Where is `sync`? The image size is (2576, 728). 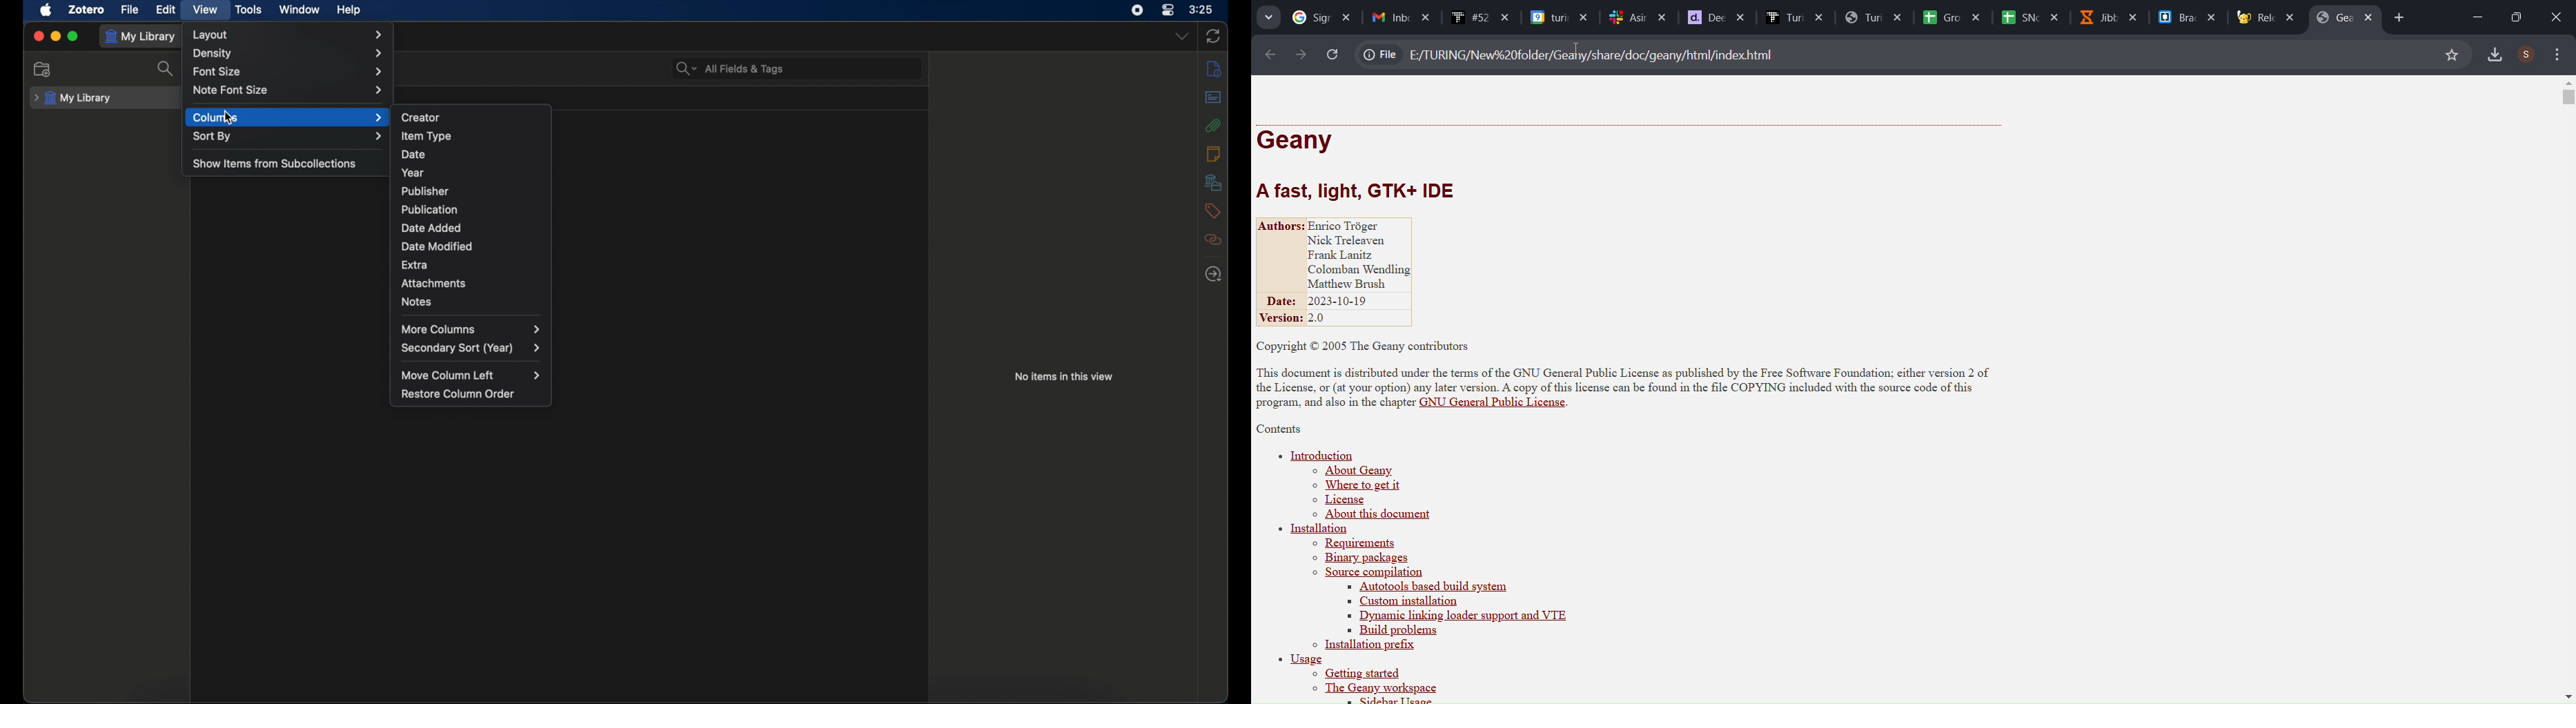 sync is located at coordinates (1213, 37).